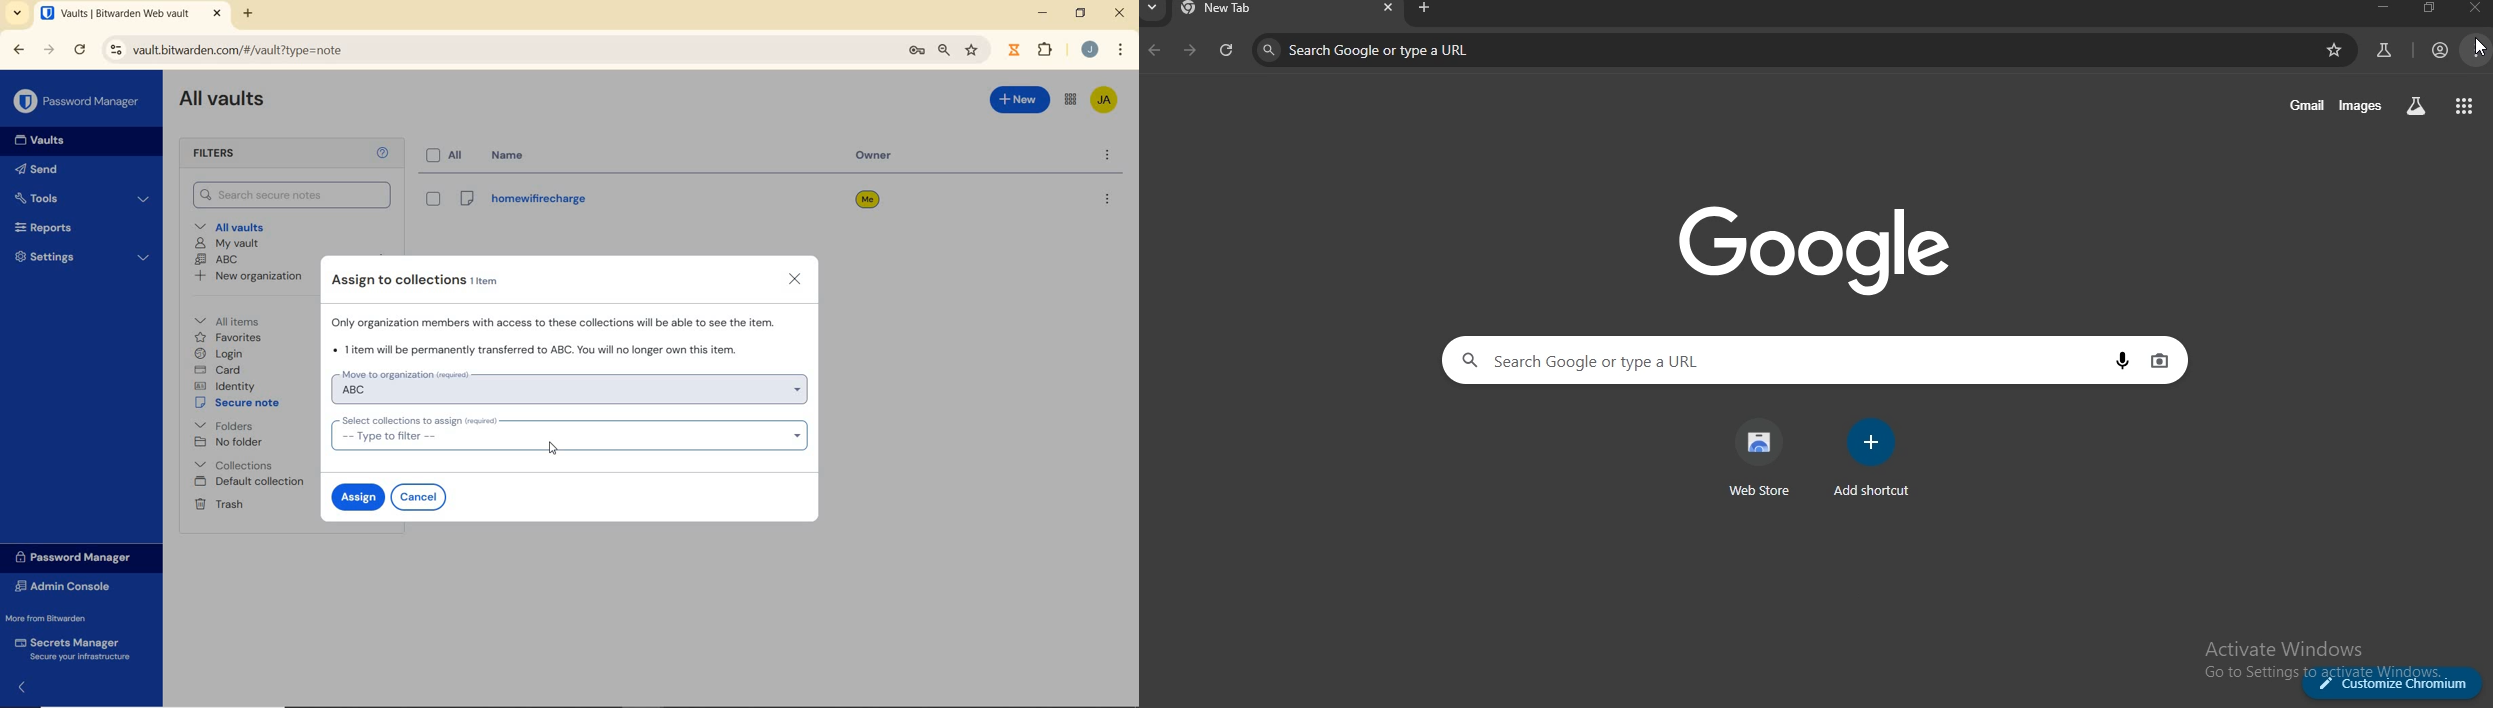 This screenshot has height=728, width=2520. What do you see at coordinates (83, 197) in the screenshot?
I see `Tools` at bounding box center [83, 197].